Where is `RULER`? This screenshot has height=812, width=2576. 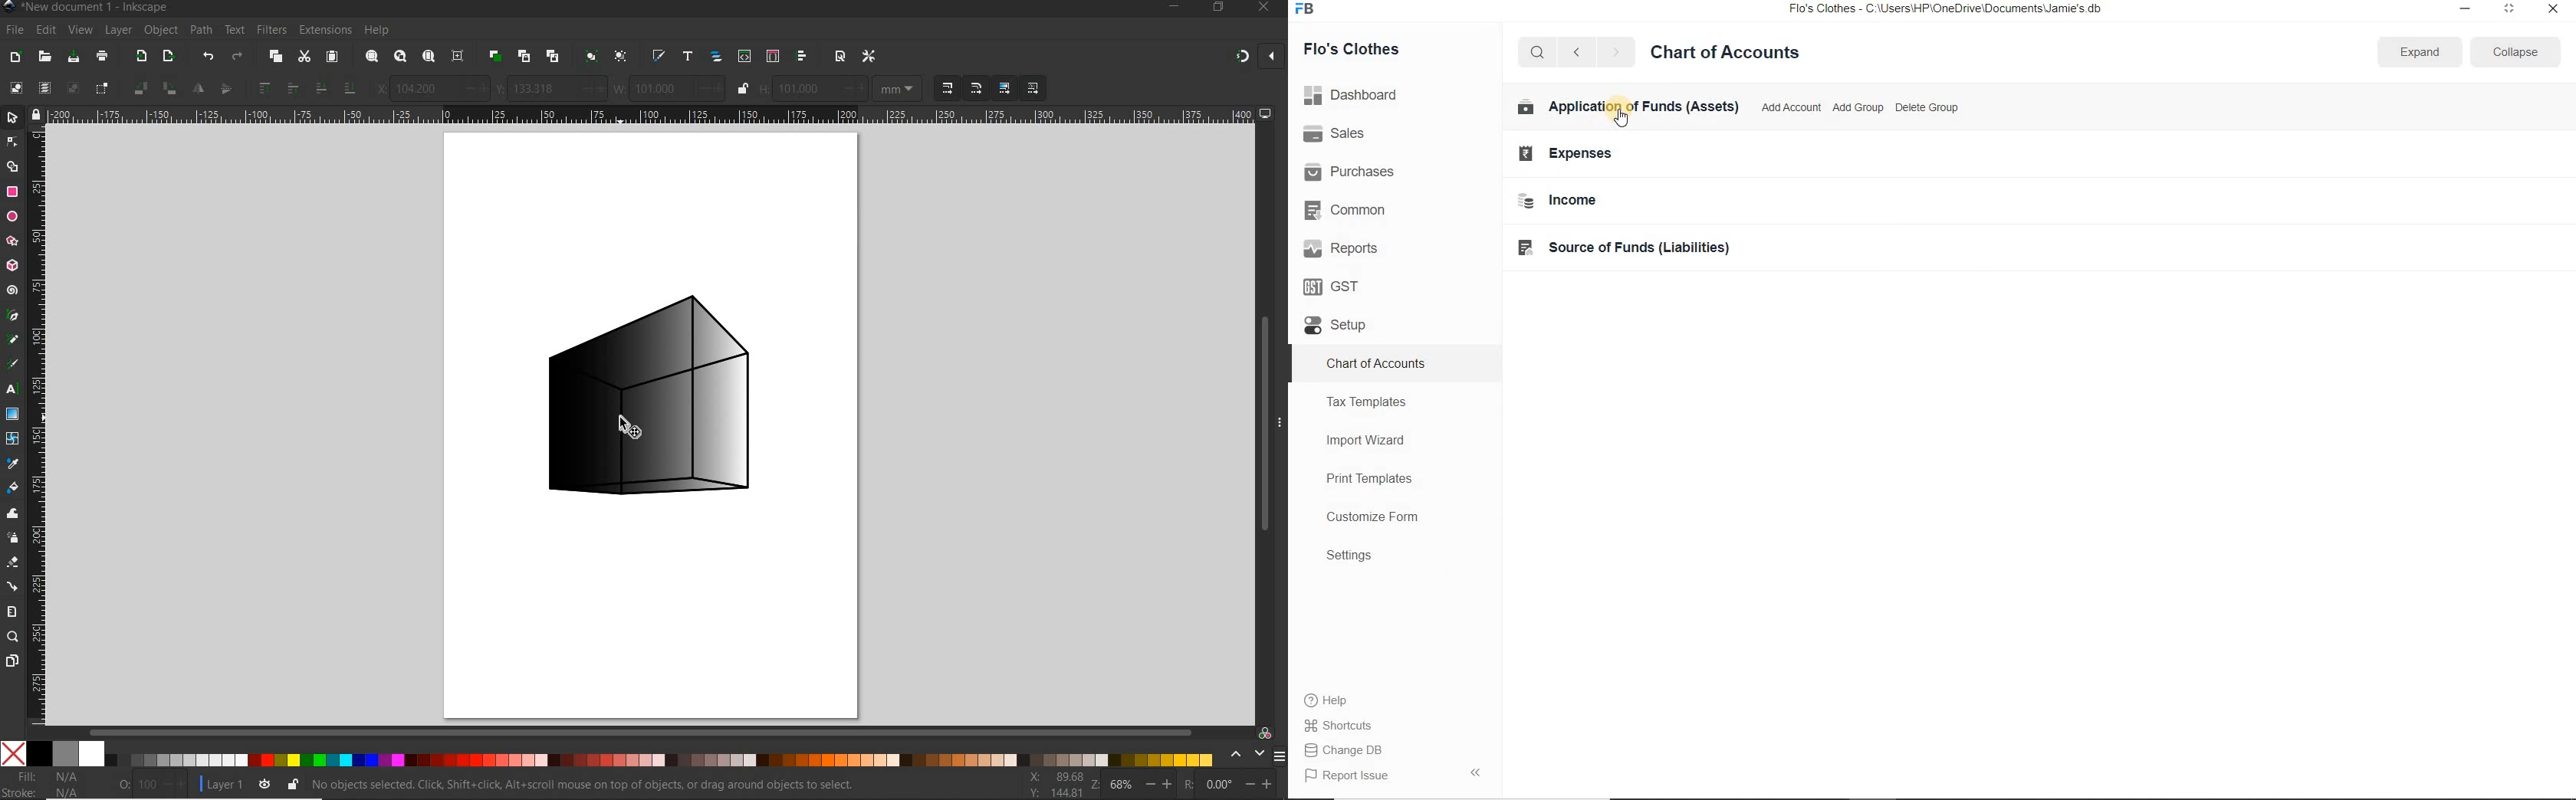
RULER is located at coordinates (38, 426).